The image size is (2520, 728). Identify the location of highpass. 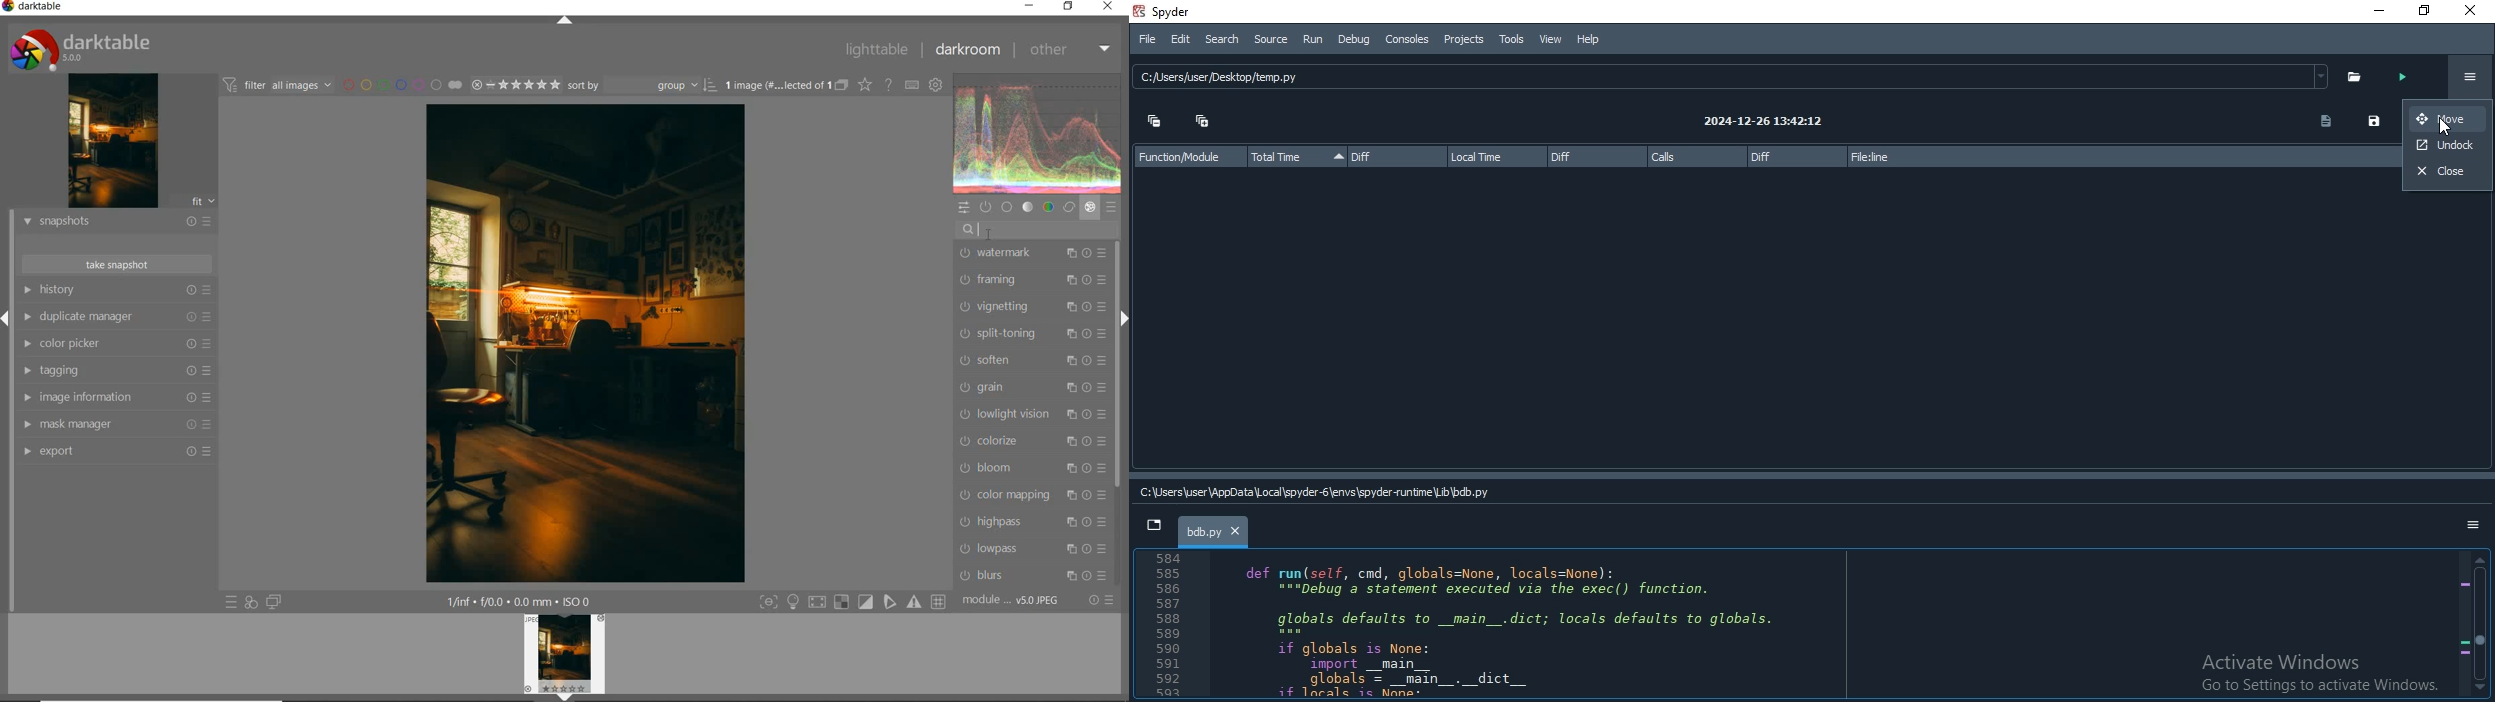
(1032, 522).